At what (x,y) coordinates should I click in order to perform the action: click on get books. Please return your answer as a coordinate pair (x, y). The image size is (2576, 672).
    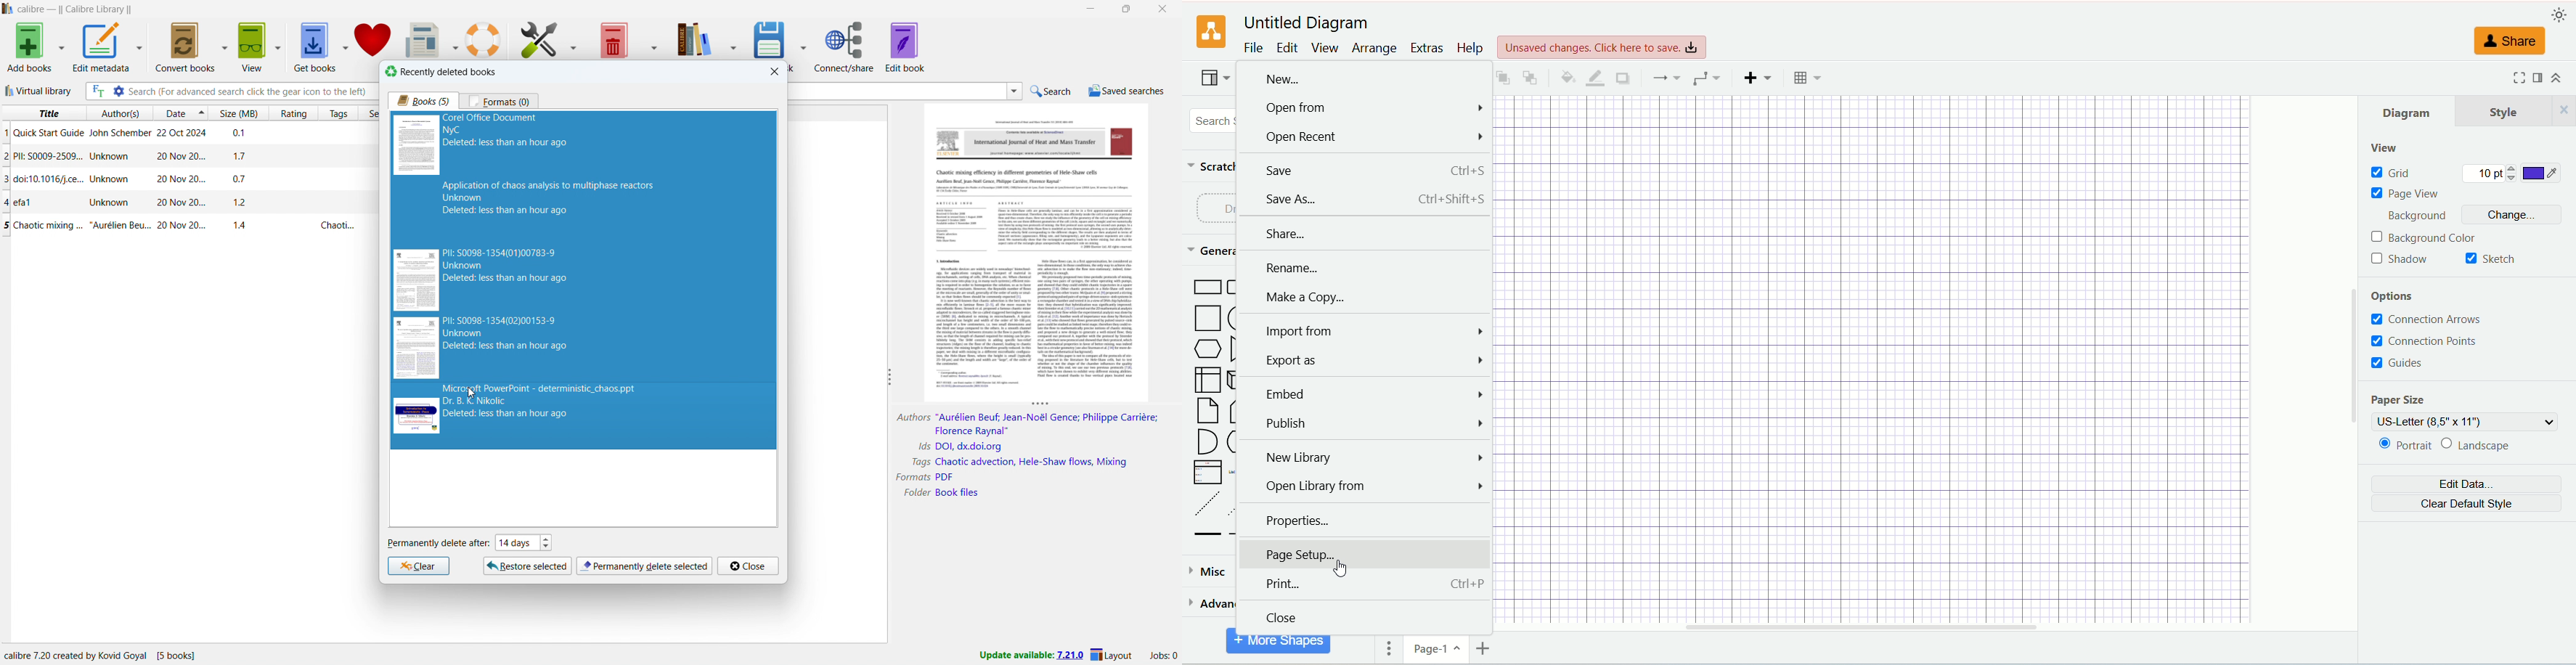
    Looking at the image, I should click on (315, 47).